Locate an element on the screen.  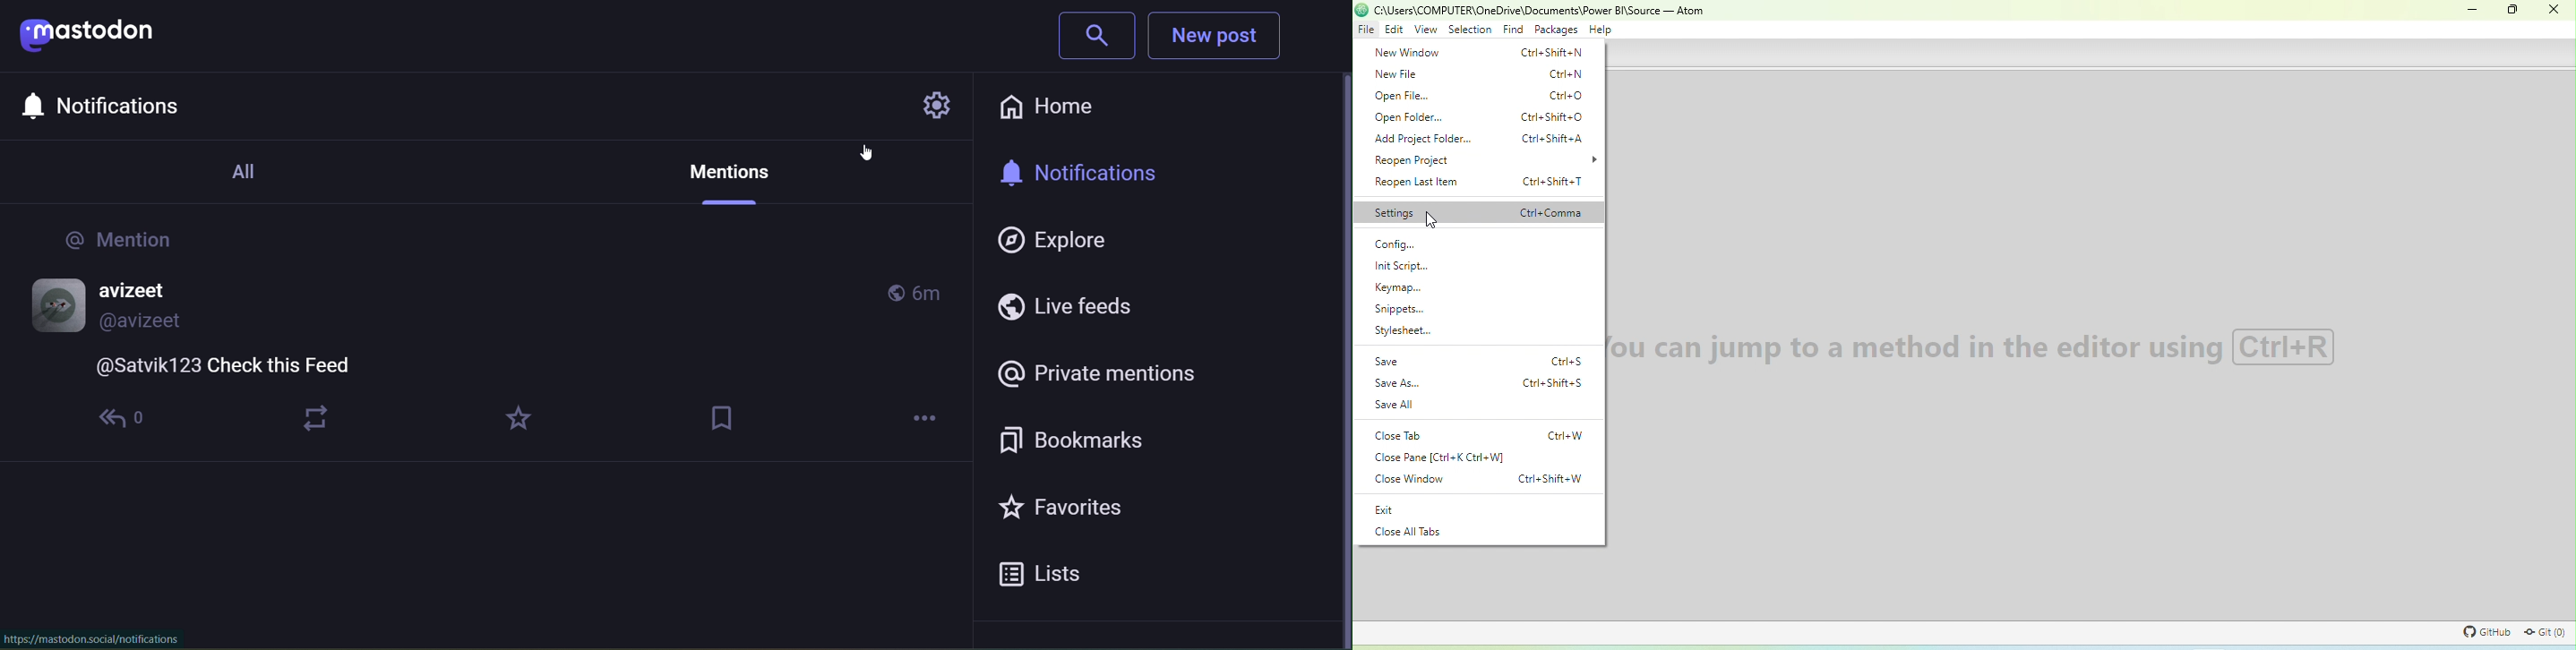
stylesheet is located at coordinates (1404, 330).